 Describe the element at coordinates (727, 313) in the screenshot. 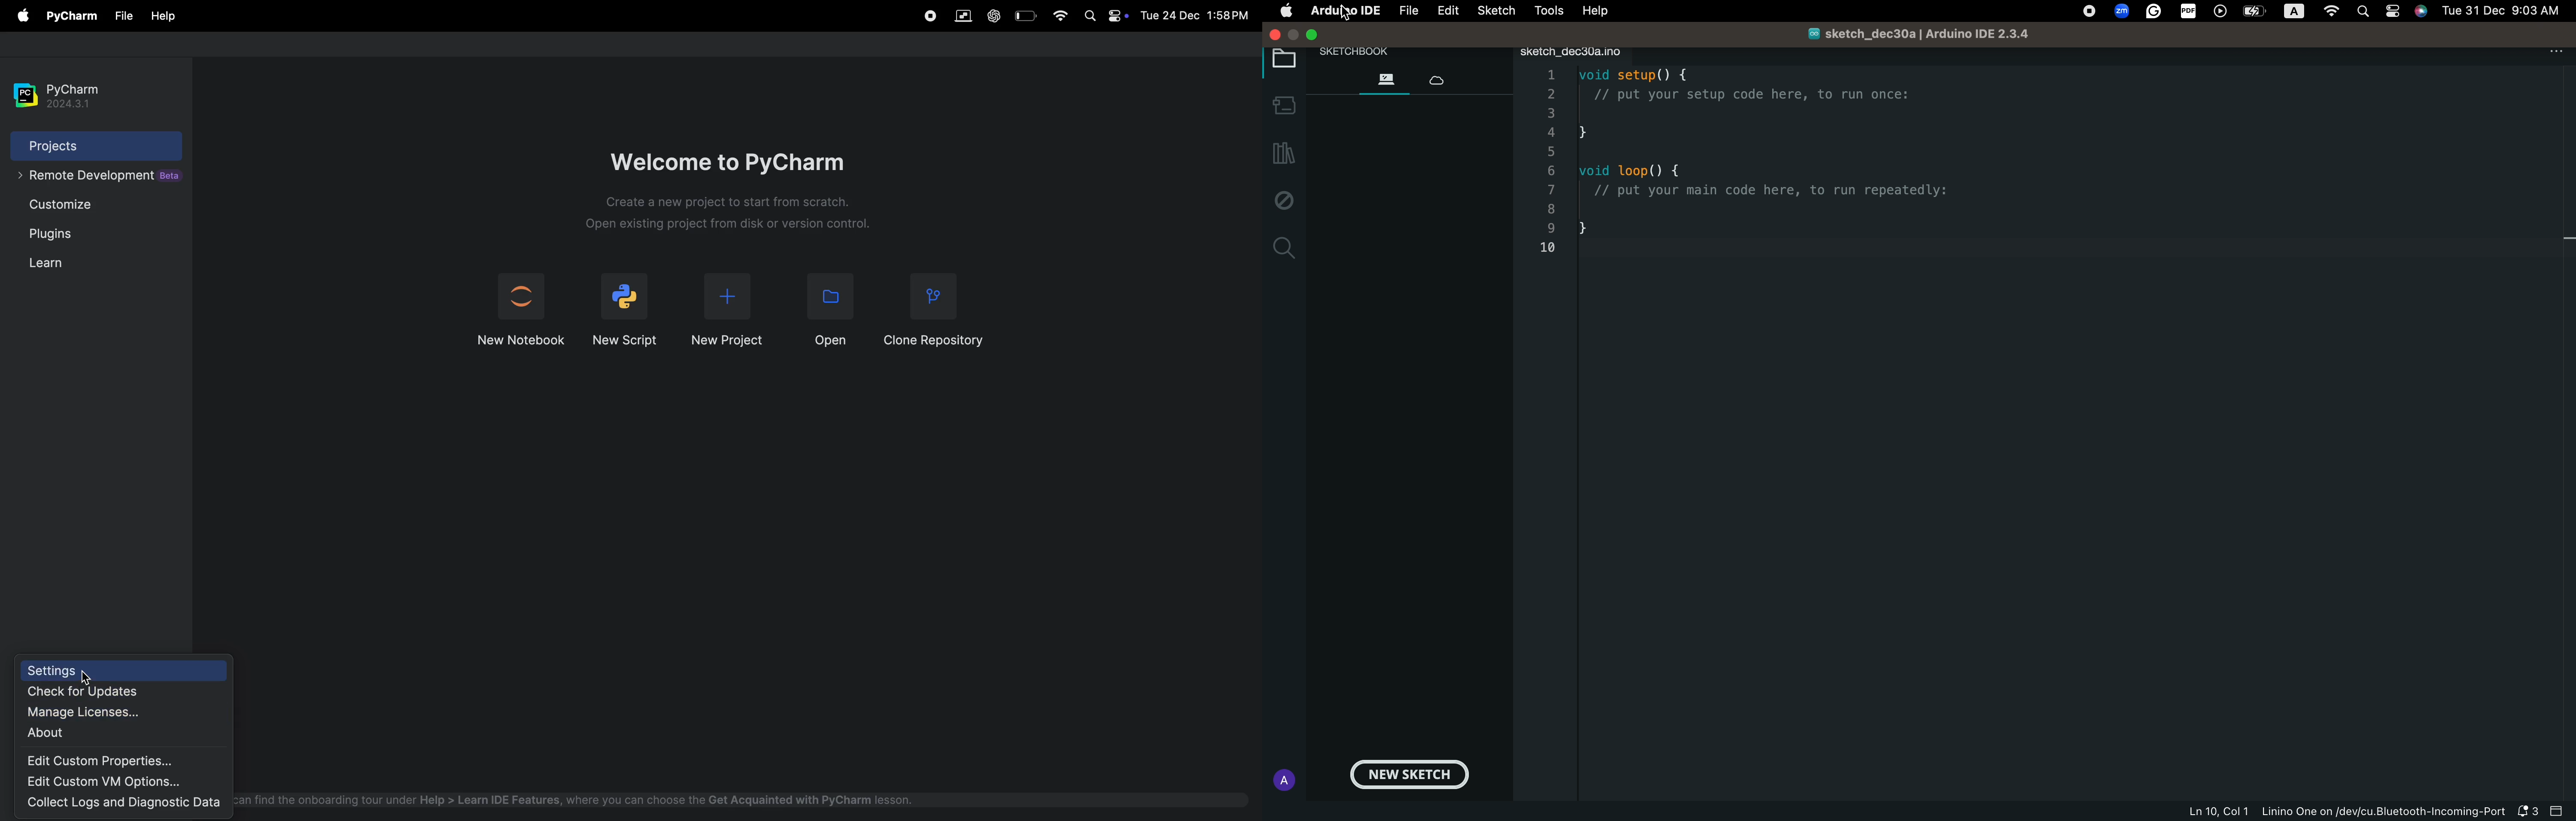

I see `new project` at that location.